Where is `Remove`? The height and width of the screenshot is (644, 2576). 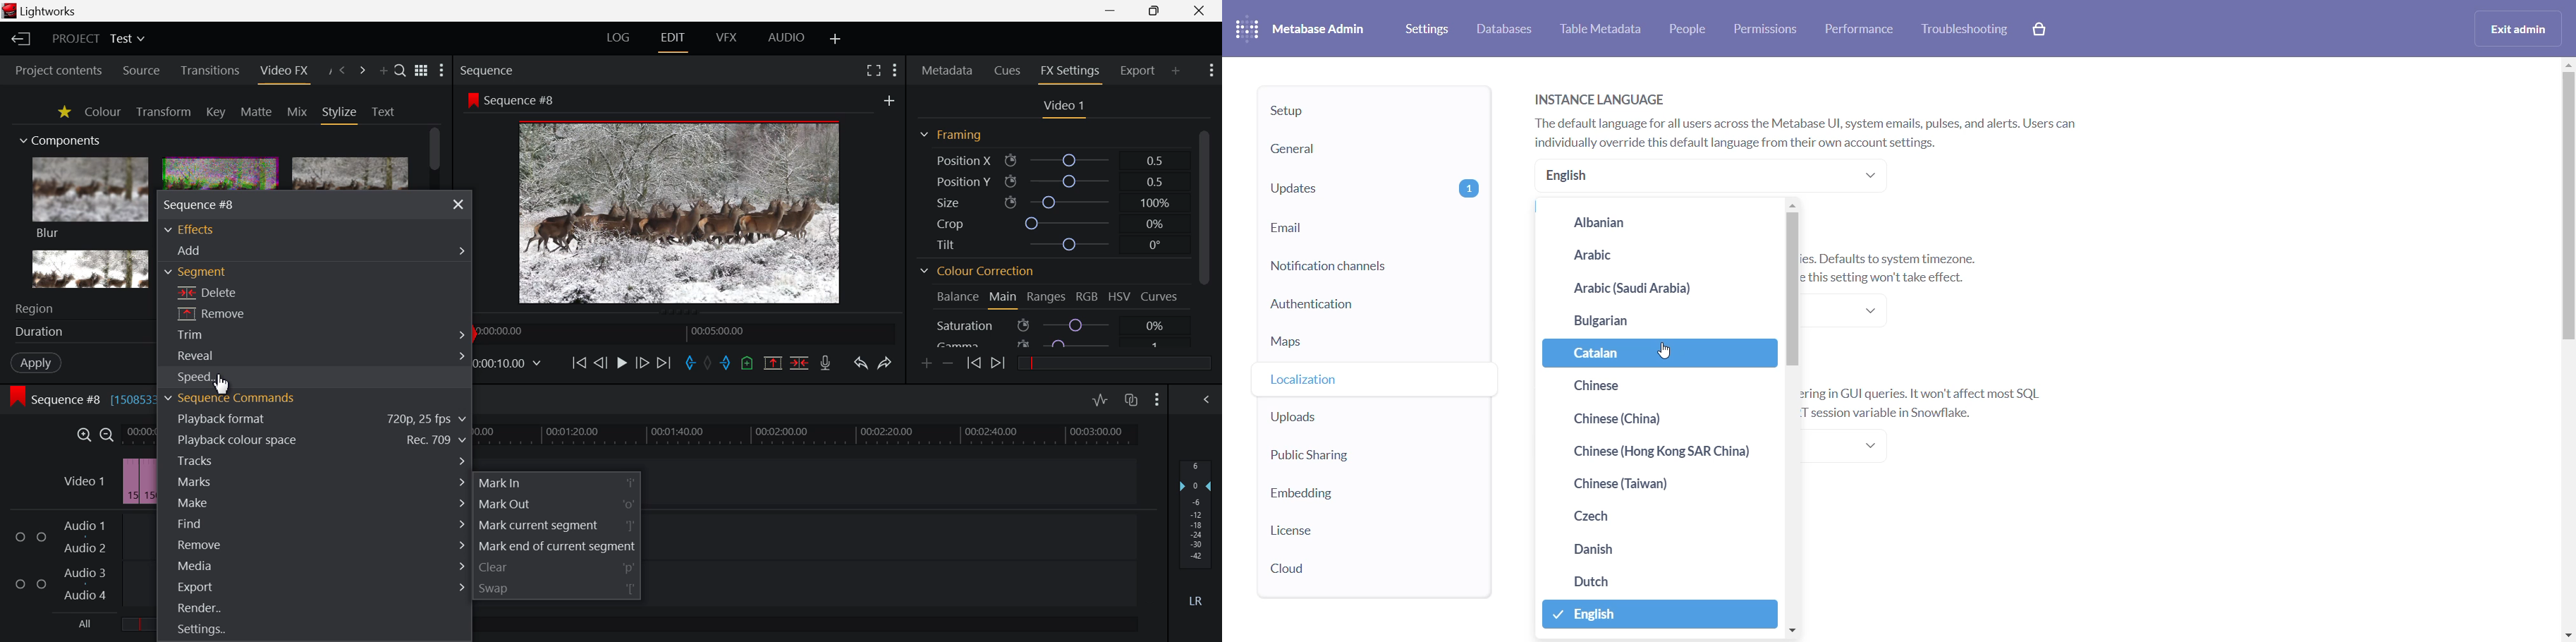
Remove is located at coordinates (232, 313).